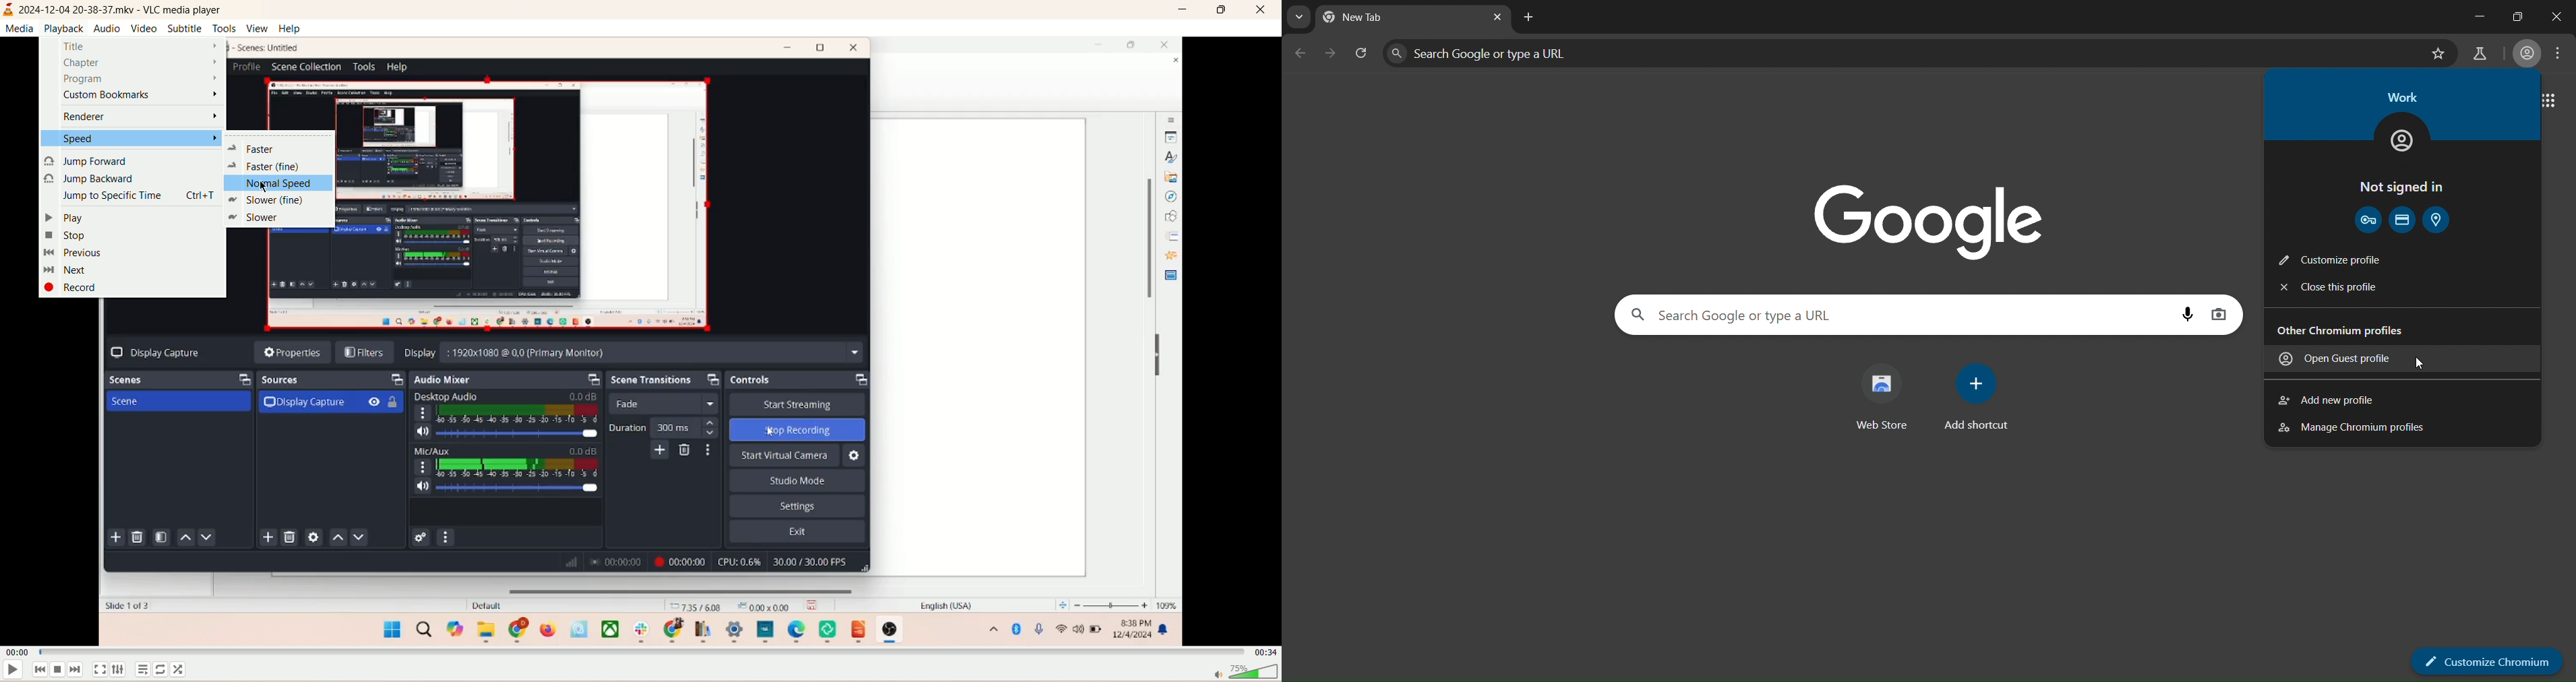 This screenshot has height=700, width=2576. What do you see at coordinates (2331, 289) in the screenshot?
I see `close this profile` at bounding box center [2331, 289].